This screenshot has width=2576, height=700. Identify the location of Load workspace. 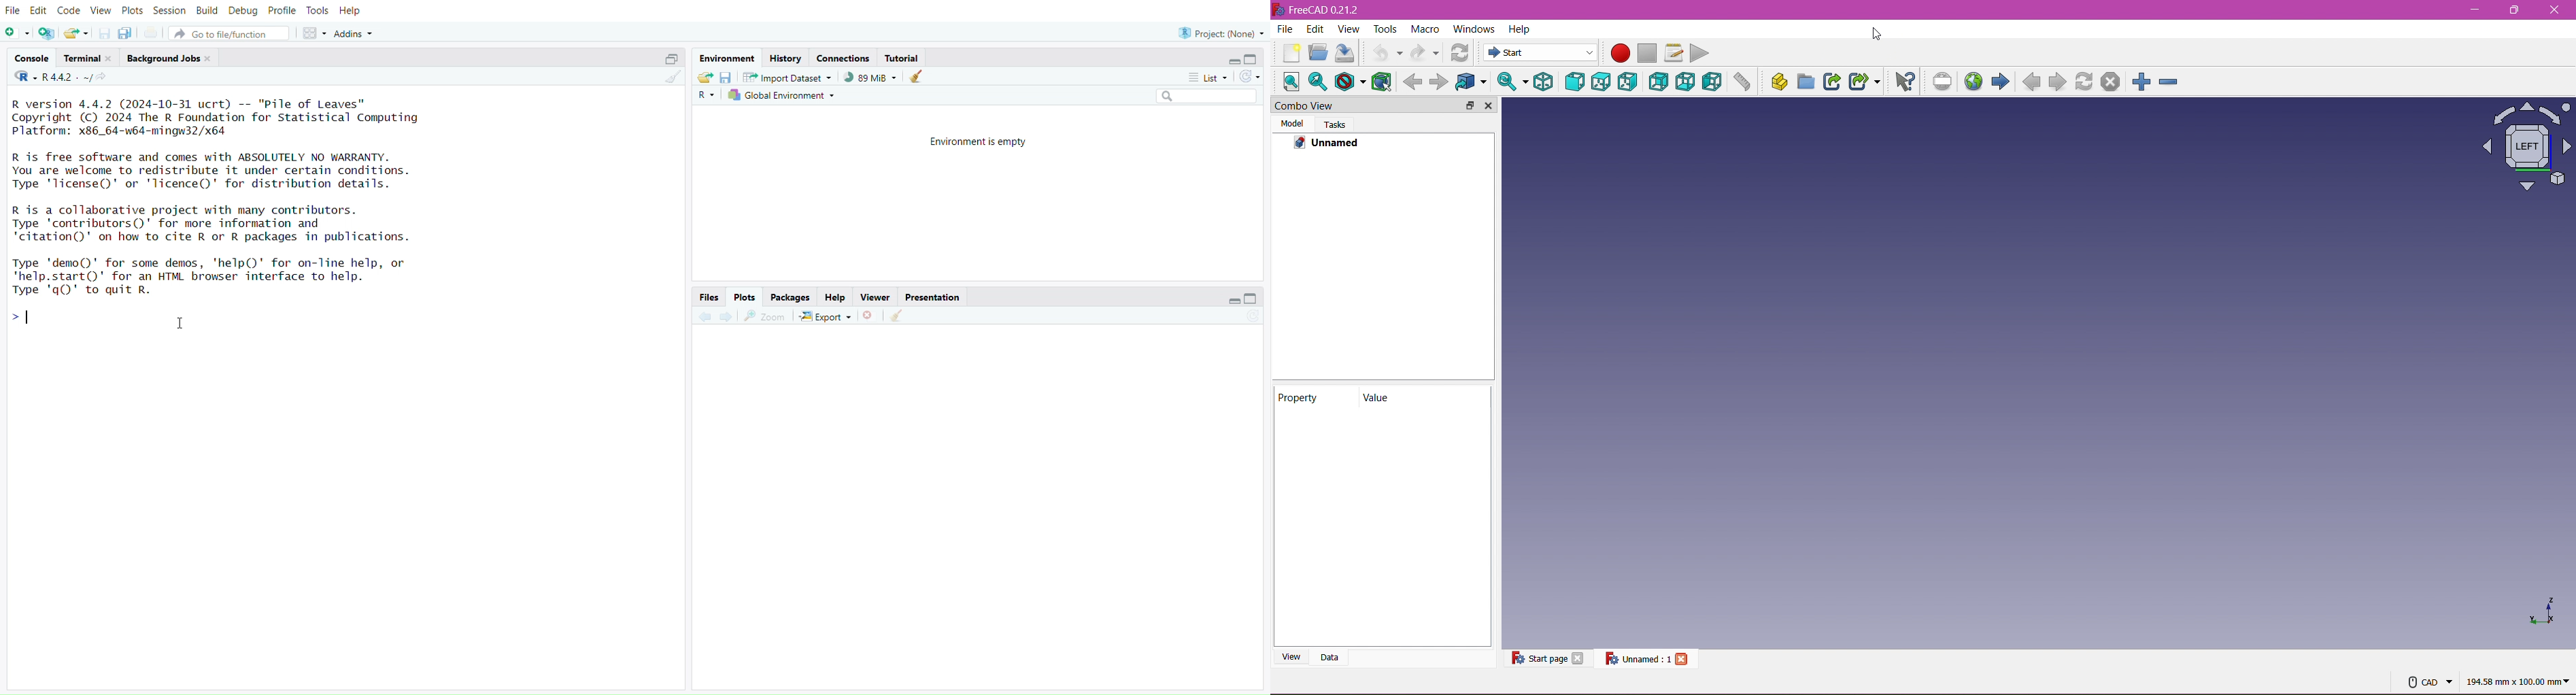
(706, 78).